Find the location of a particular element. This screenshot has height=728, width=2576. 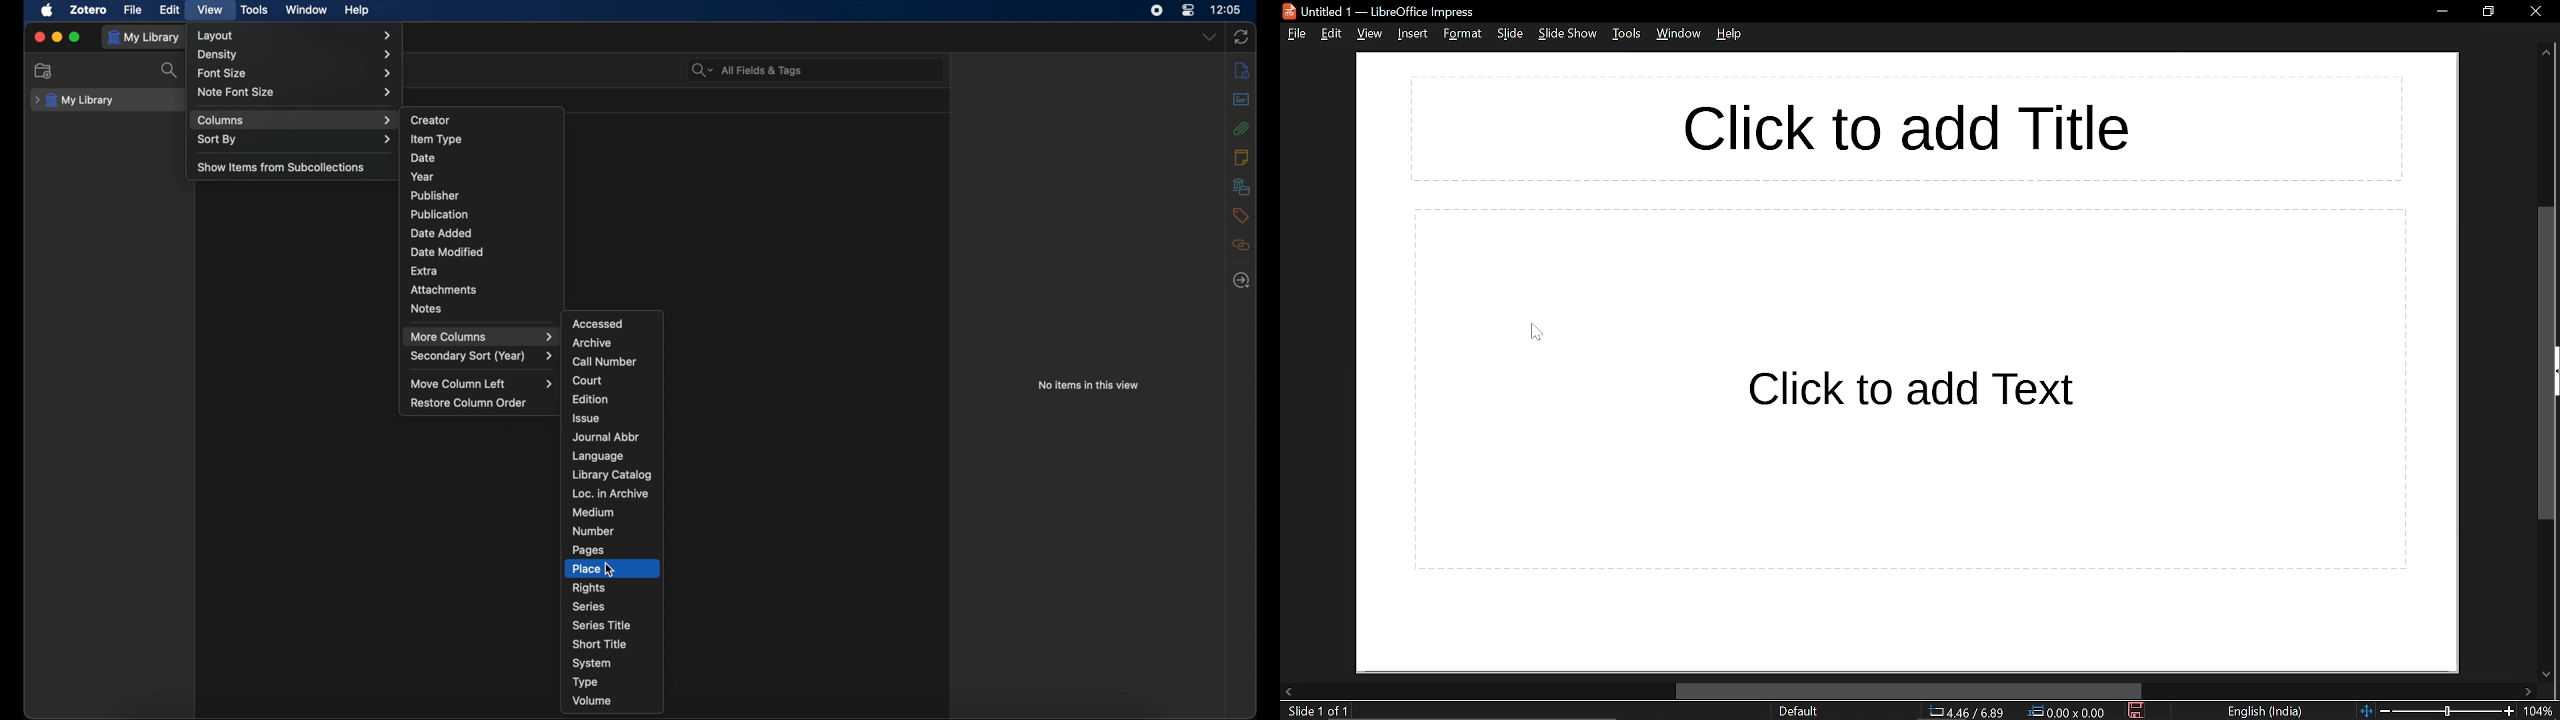

library catalog is located at coordinates (611, 474).